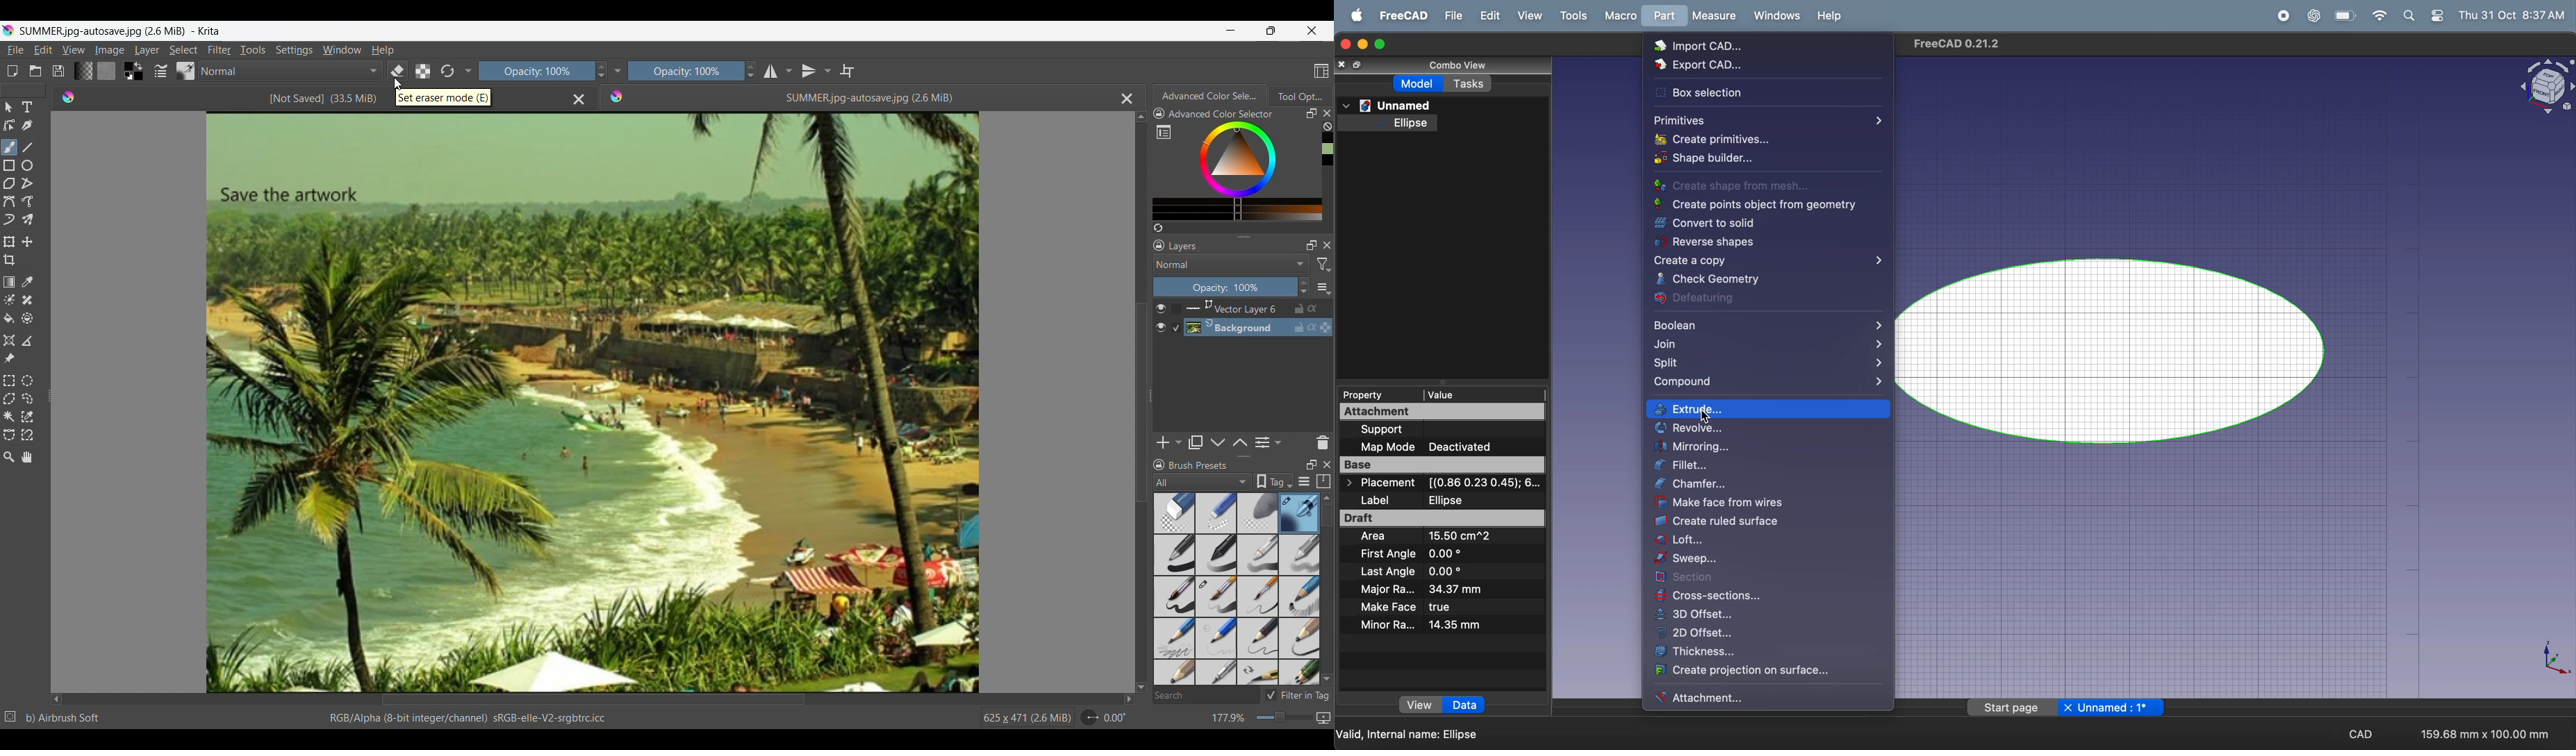  I want to click on Preserve alpha, so click(423, 71).